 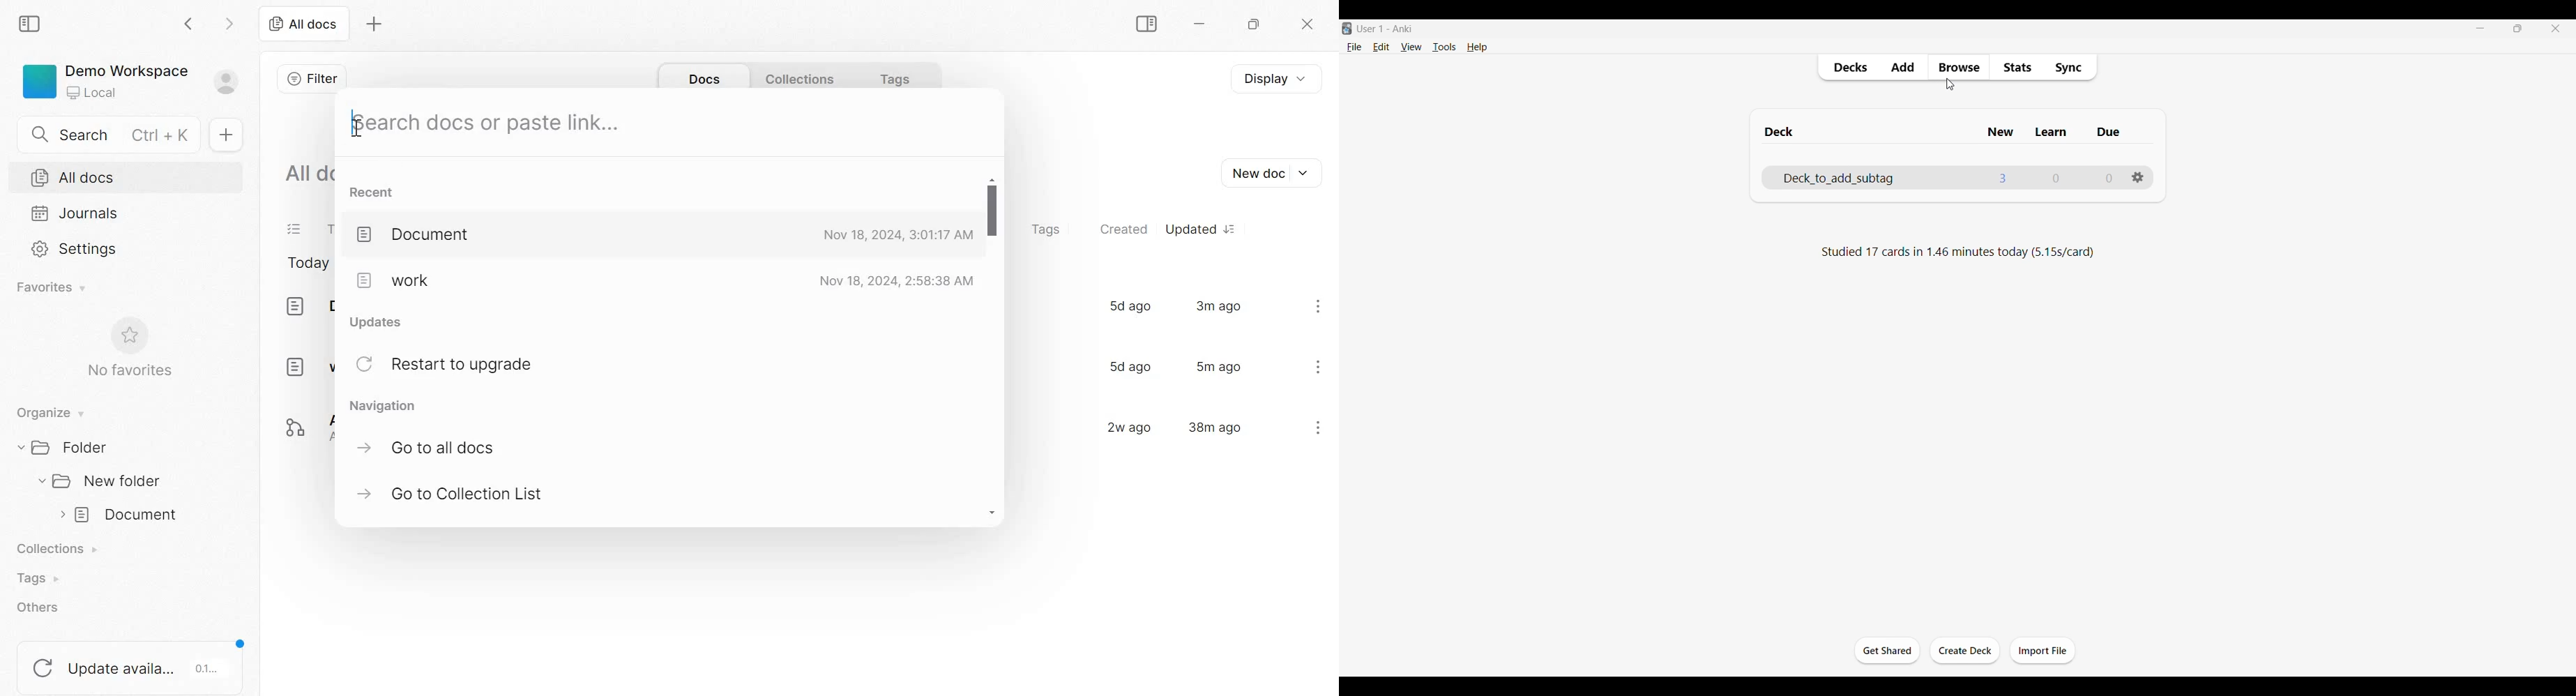 I want to click on Number of Due cards, so click(x=2108, y=178).